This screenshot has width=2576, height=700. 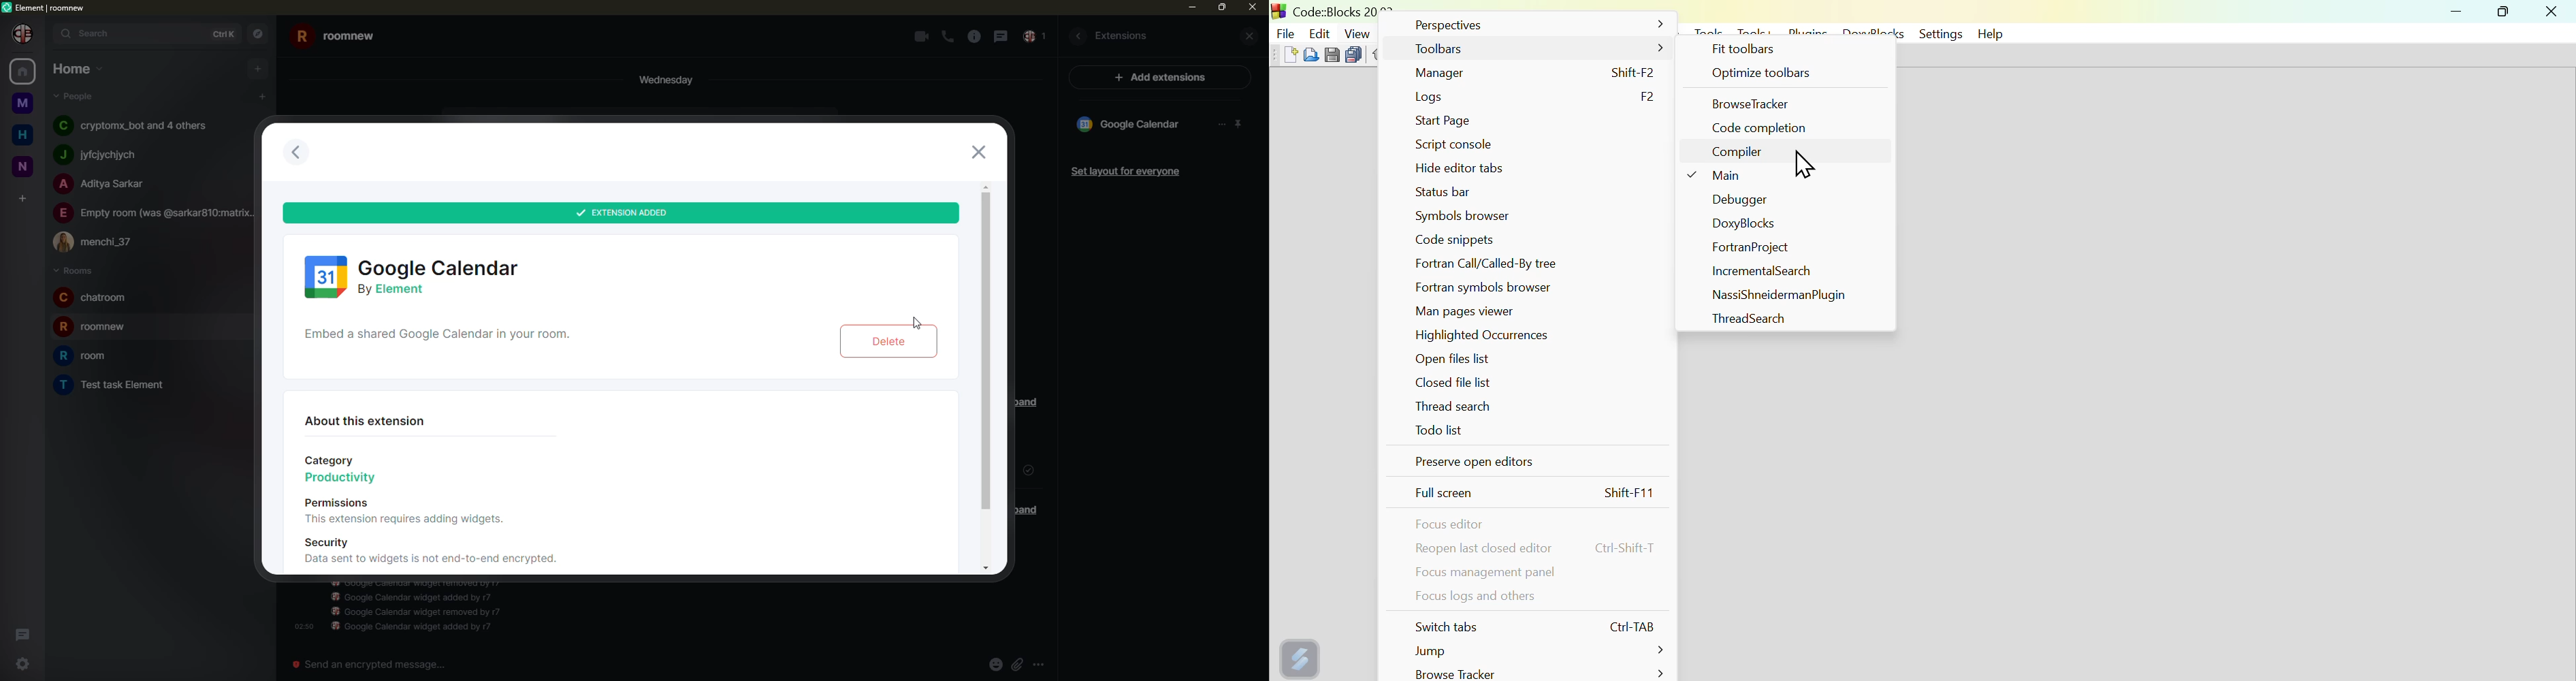 I want to click on Productivity, so click(x=338, y=477).